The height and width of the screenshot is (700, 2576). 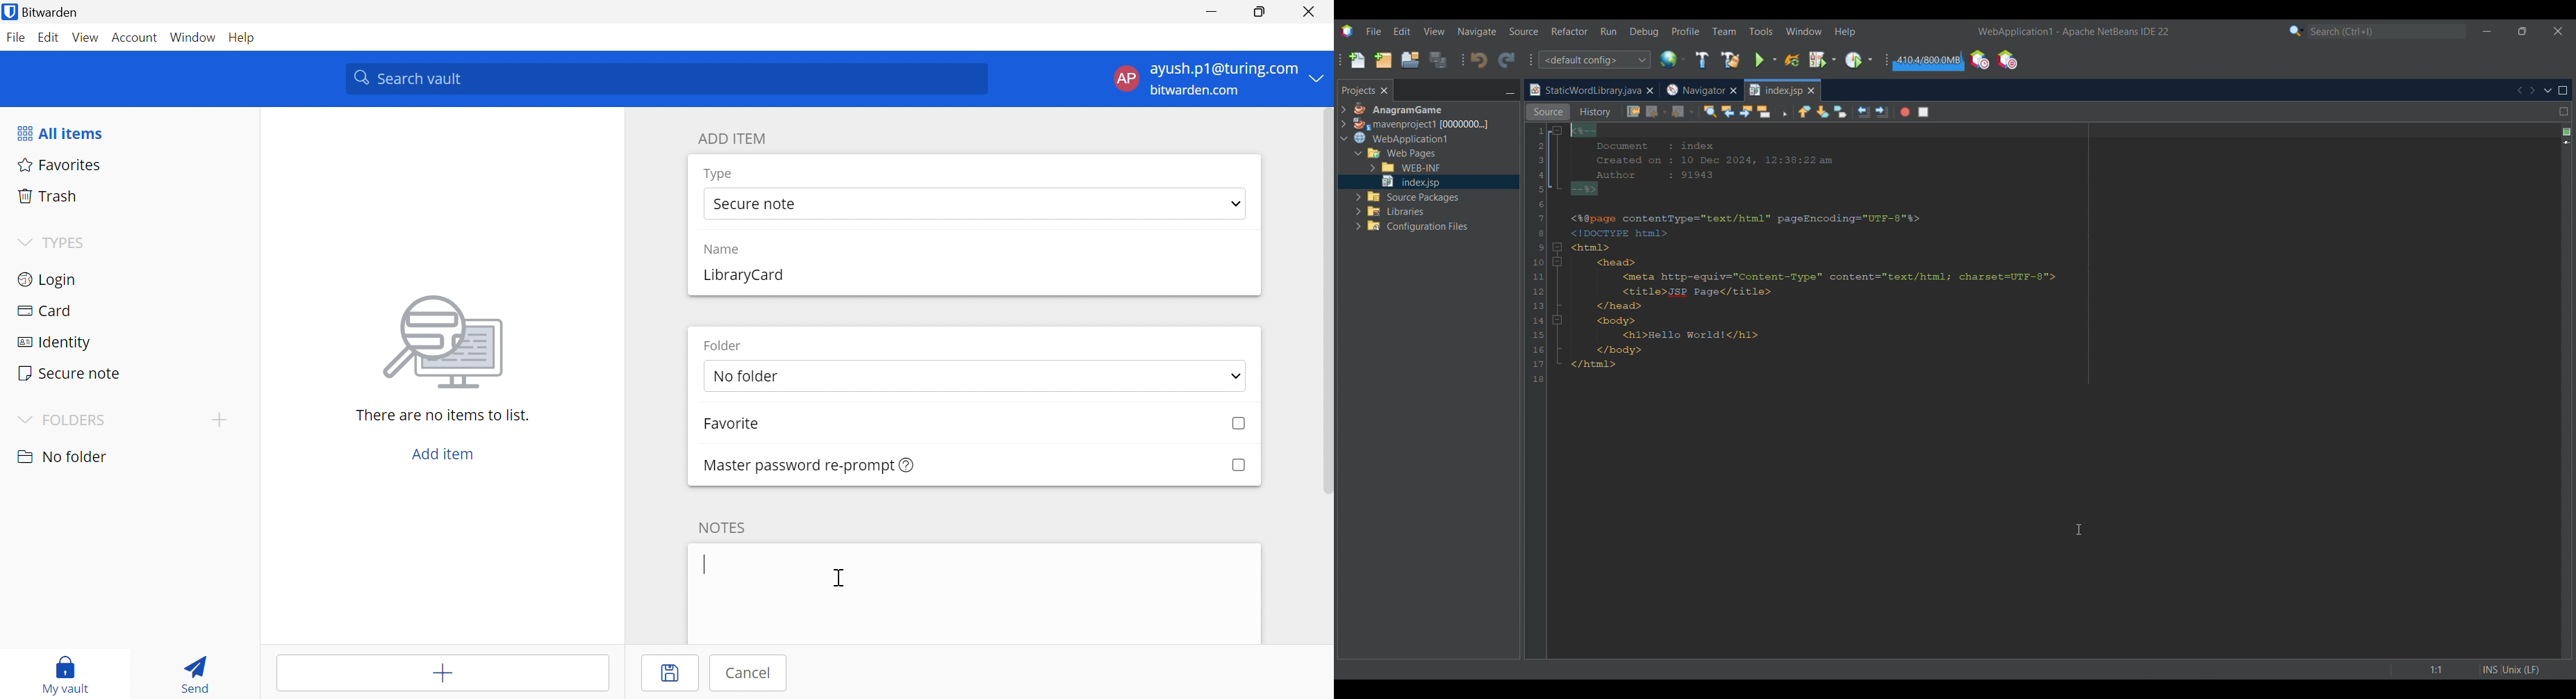 What do you see at coordinates (59, 131) in the screenshot?
I see `All items` at bounding box center [59, 131].